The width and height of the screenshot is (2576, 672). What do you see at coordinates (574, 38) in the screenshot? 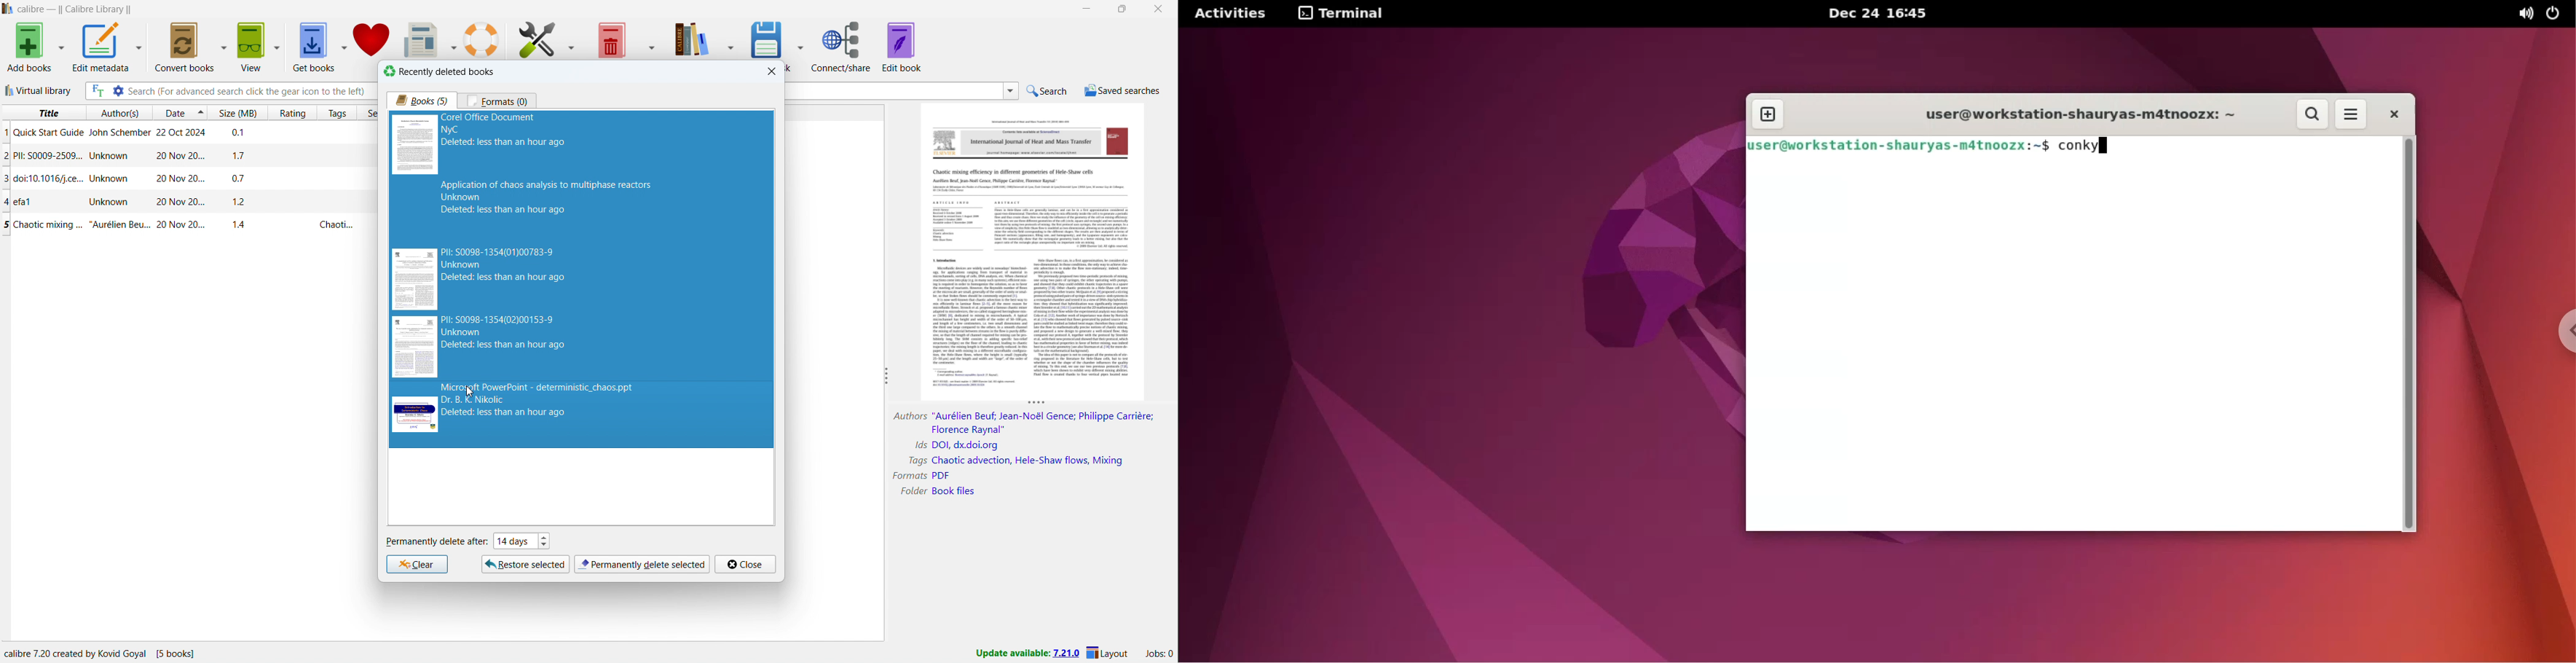
I see `preferences options` at bounding box center [574, 38].